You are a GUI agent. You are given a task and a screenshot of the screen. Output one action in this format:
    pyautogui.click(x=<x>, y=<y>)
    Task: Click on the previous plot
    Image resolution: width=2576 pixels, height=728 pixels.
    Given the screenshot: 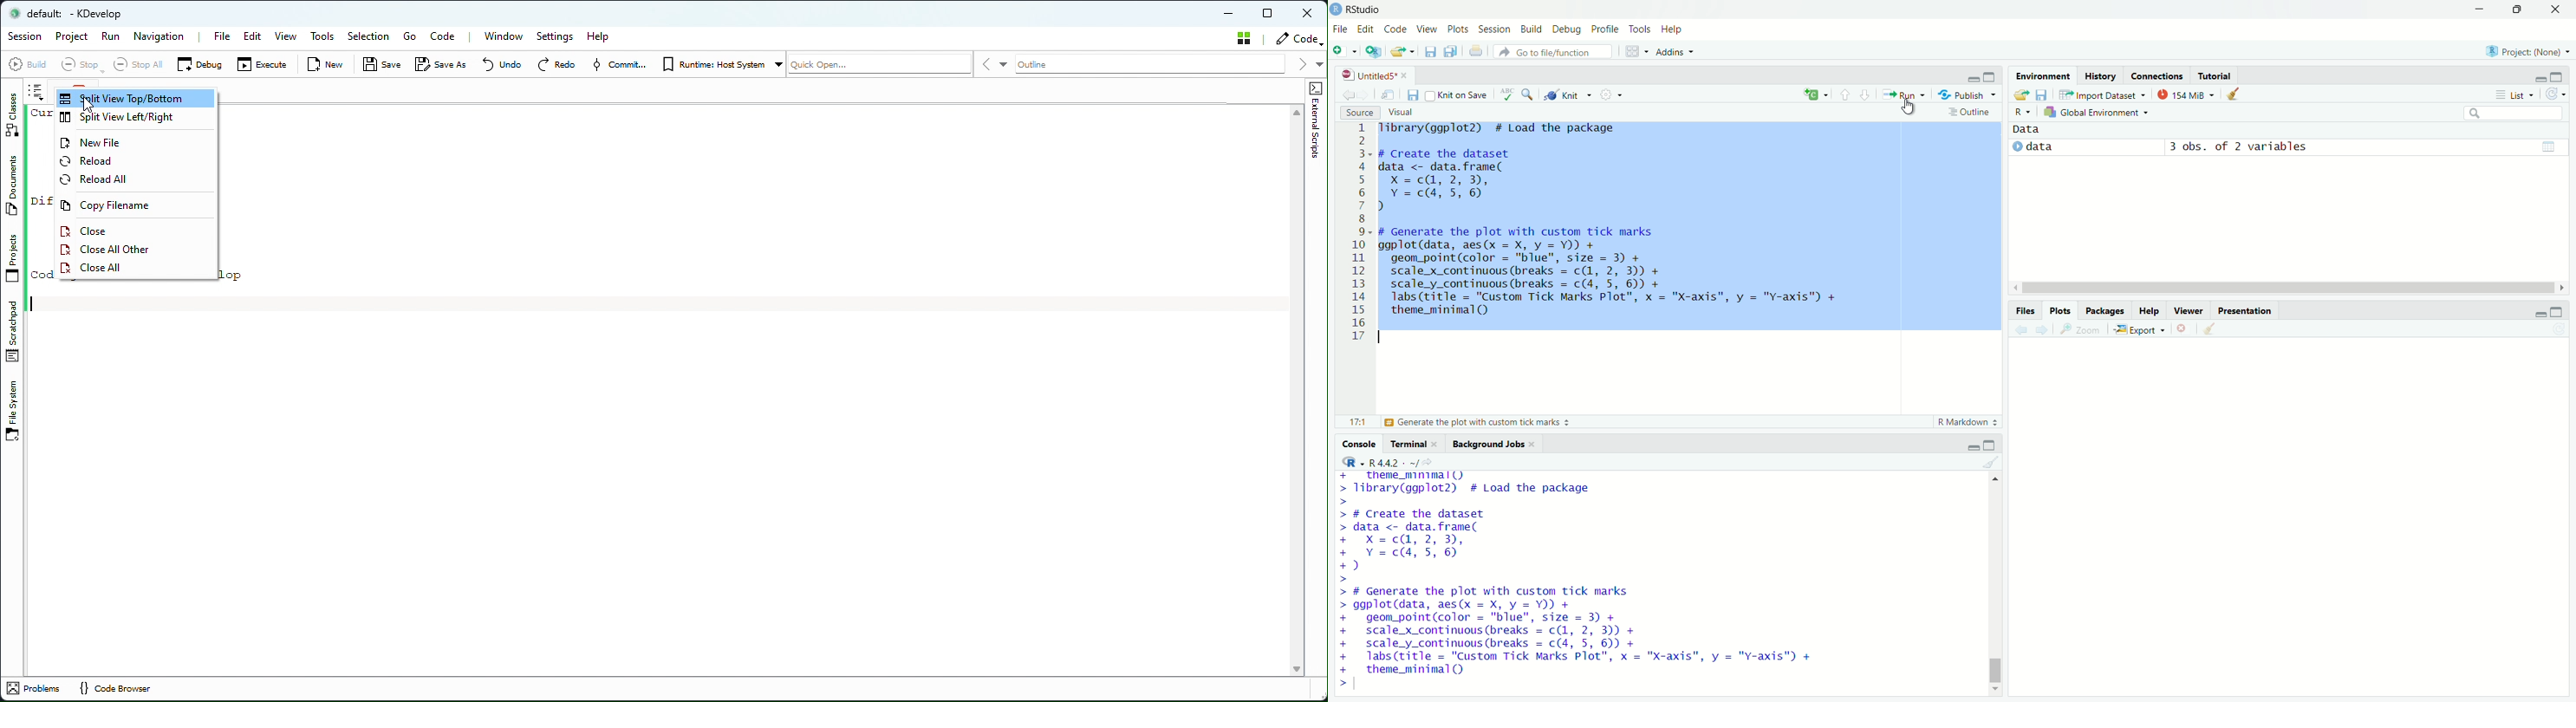 What is the action you would take?
    pyautogui.click(x=2017, y=329)
    